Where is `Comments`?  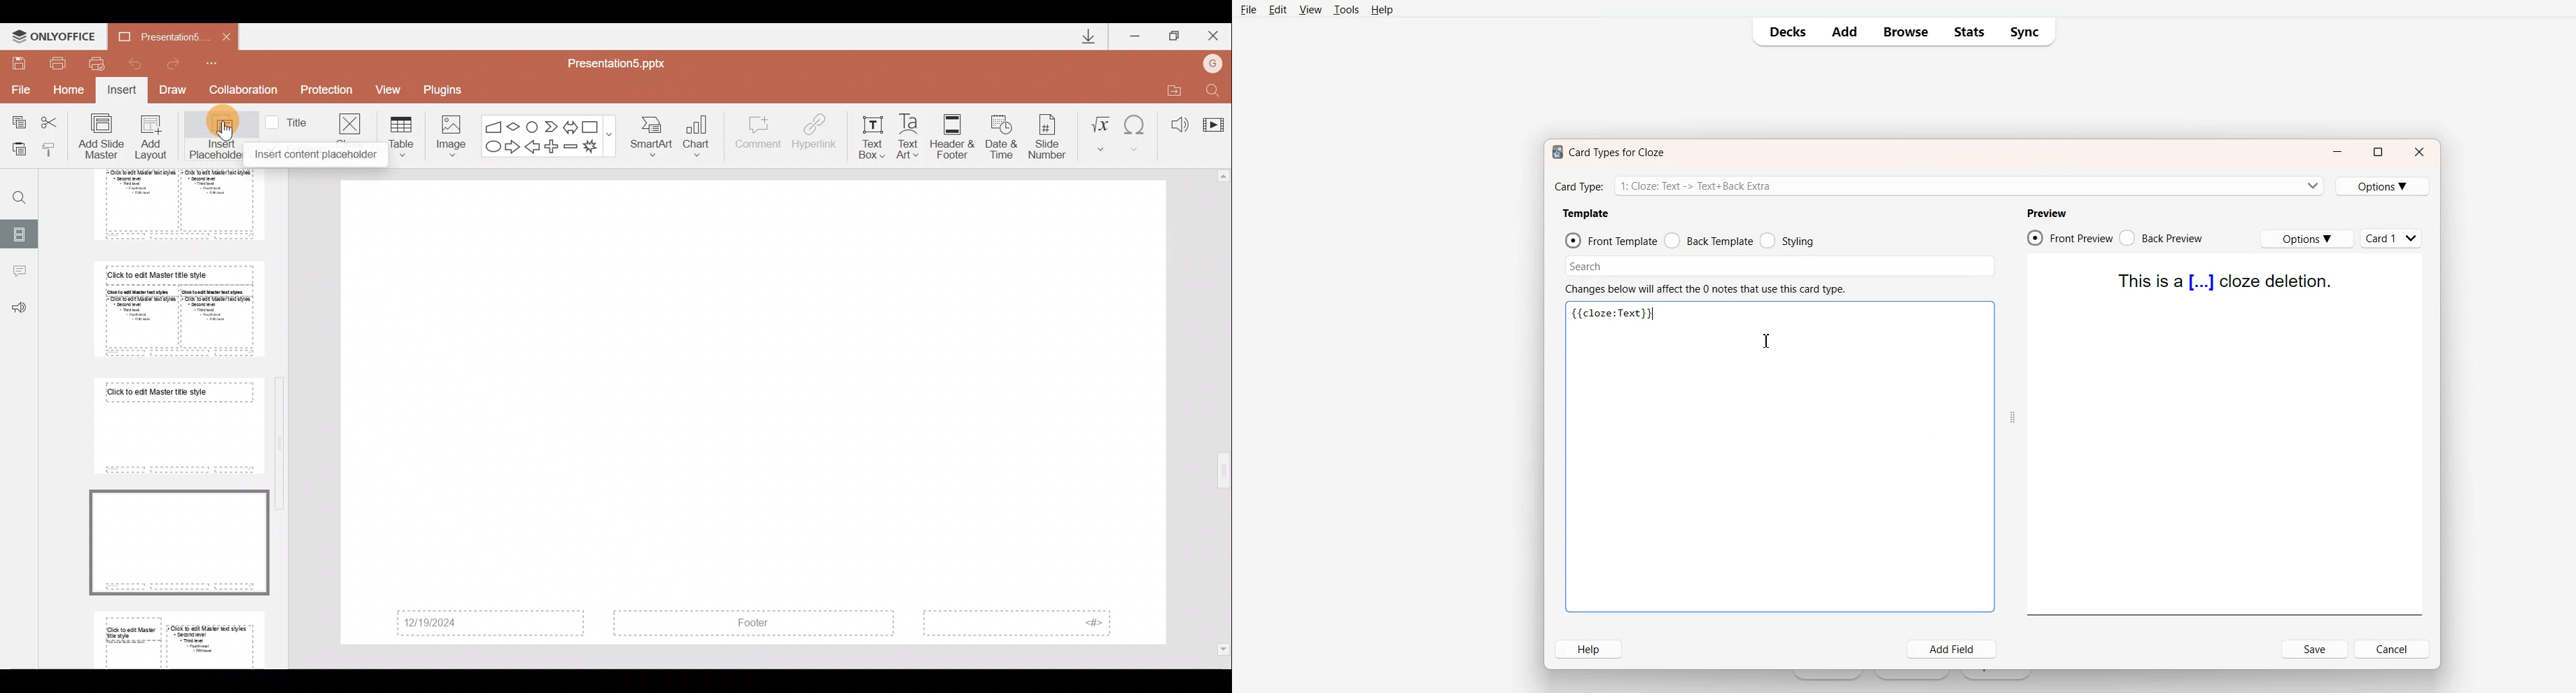
Comments is located at coordinates (19, 273).